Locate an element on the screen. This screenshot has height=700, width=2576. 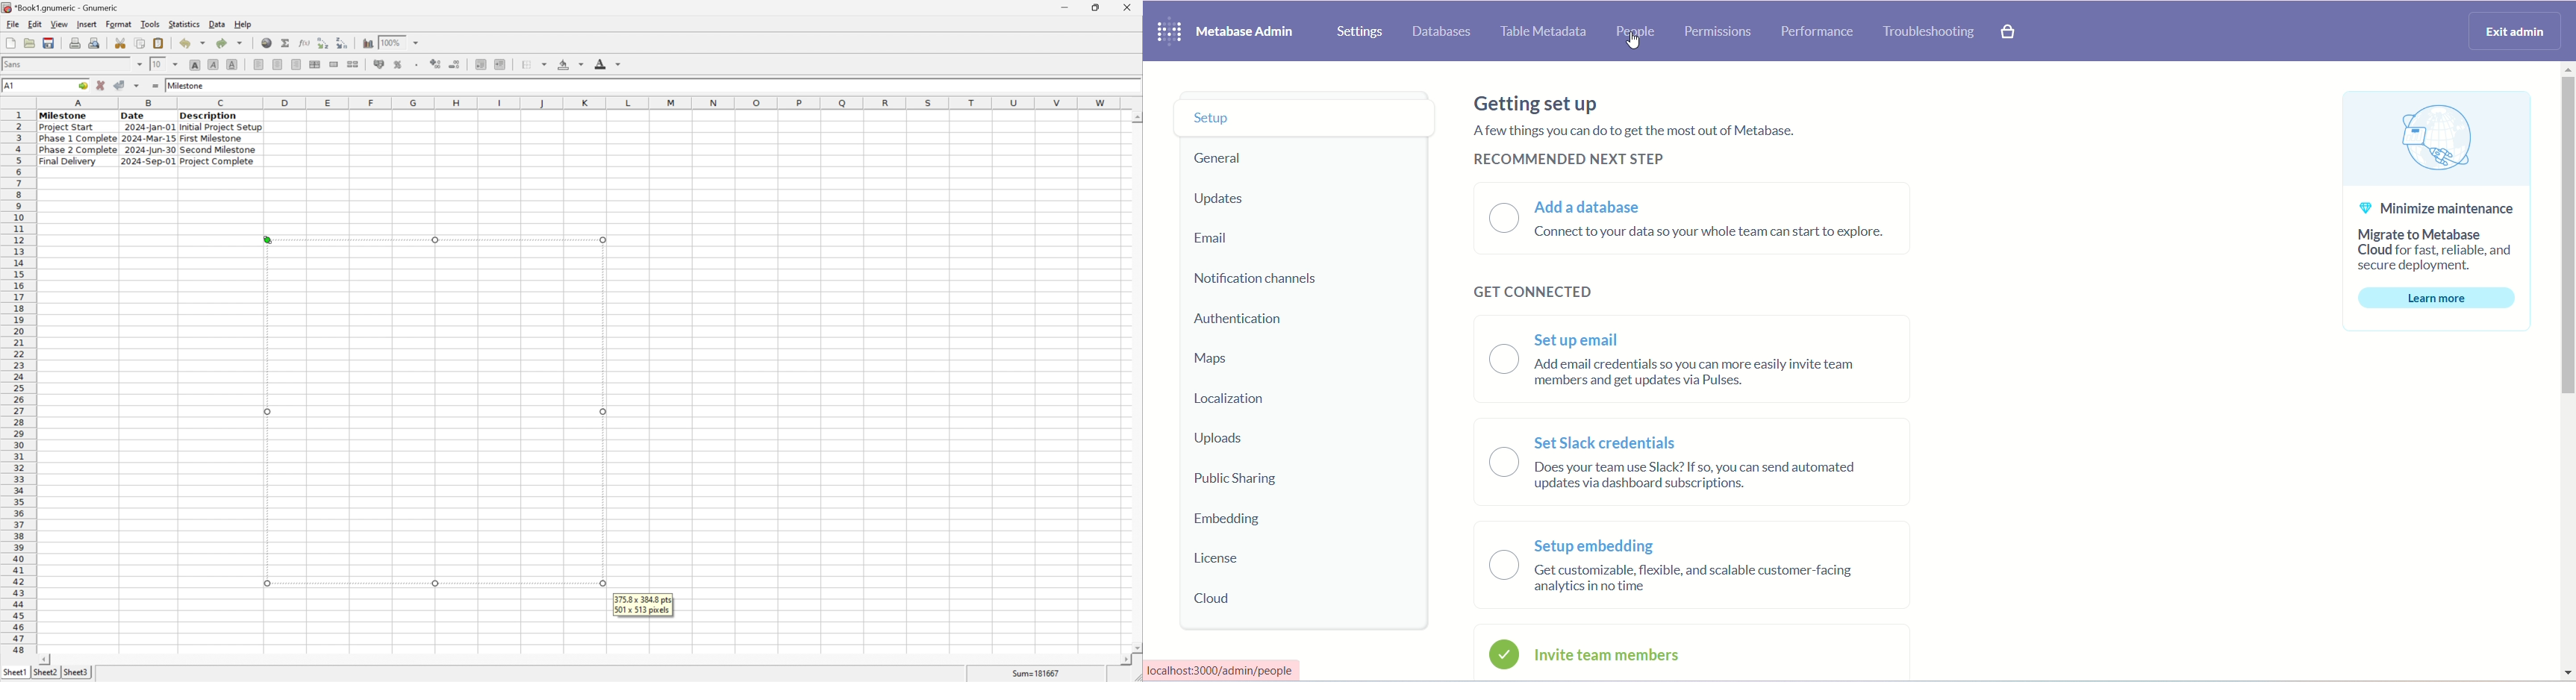
merge a range of cells is located at coordinates (334, 64).